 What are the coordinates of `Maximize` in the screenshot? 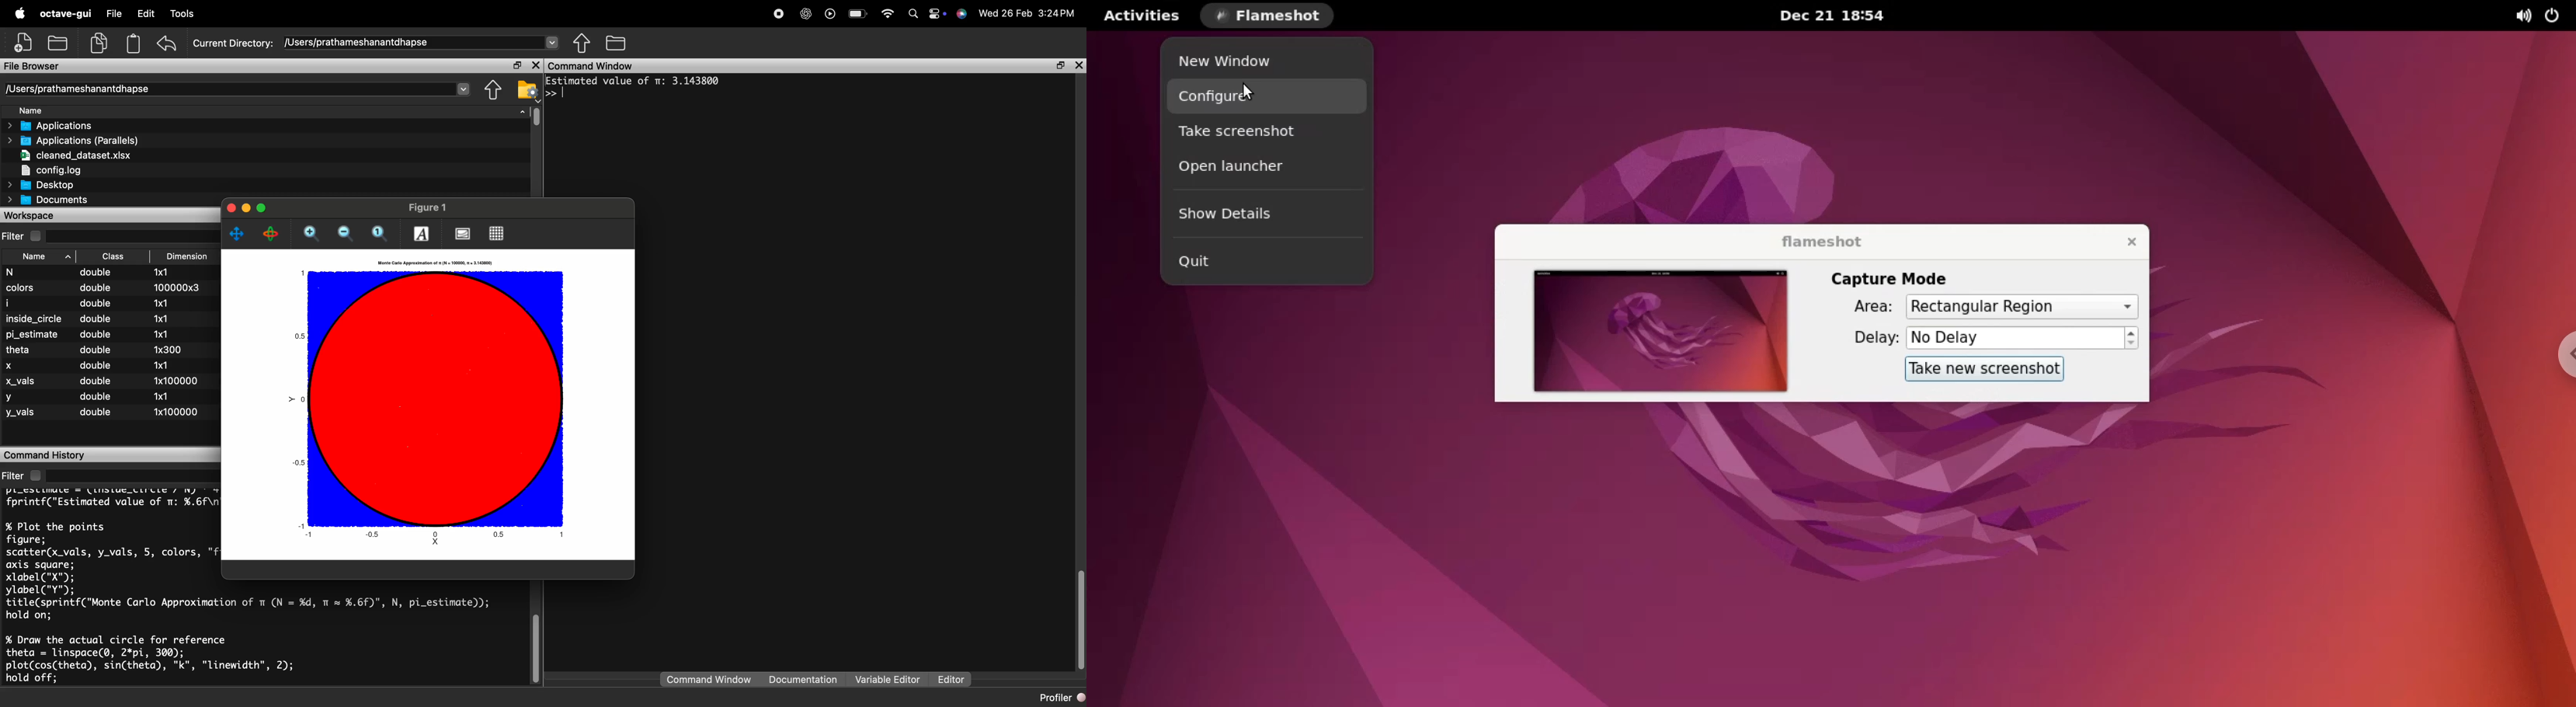 It's located at (263, 208).